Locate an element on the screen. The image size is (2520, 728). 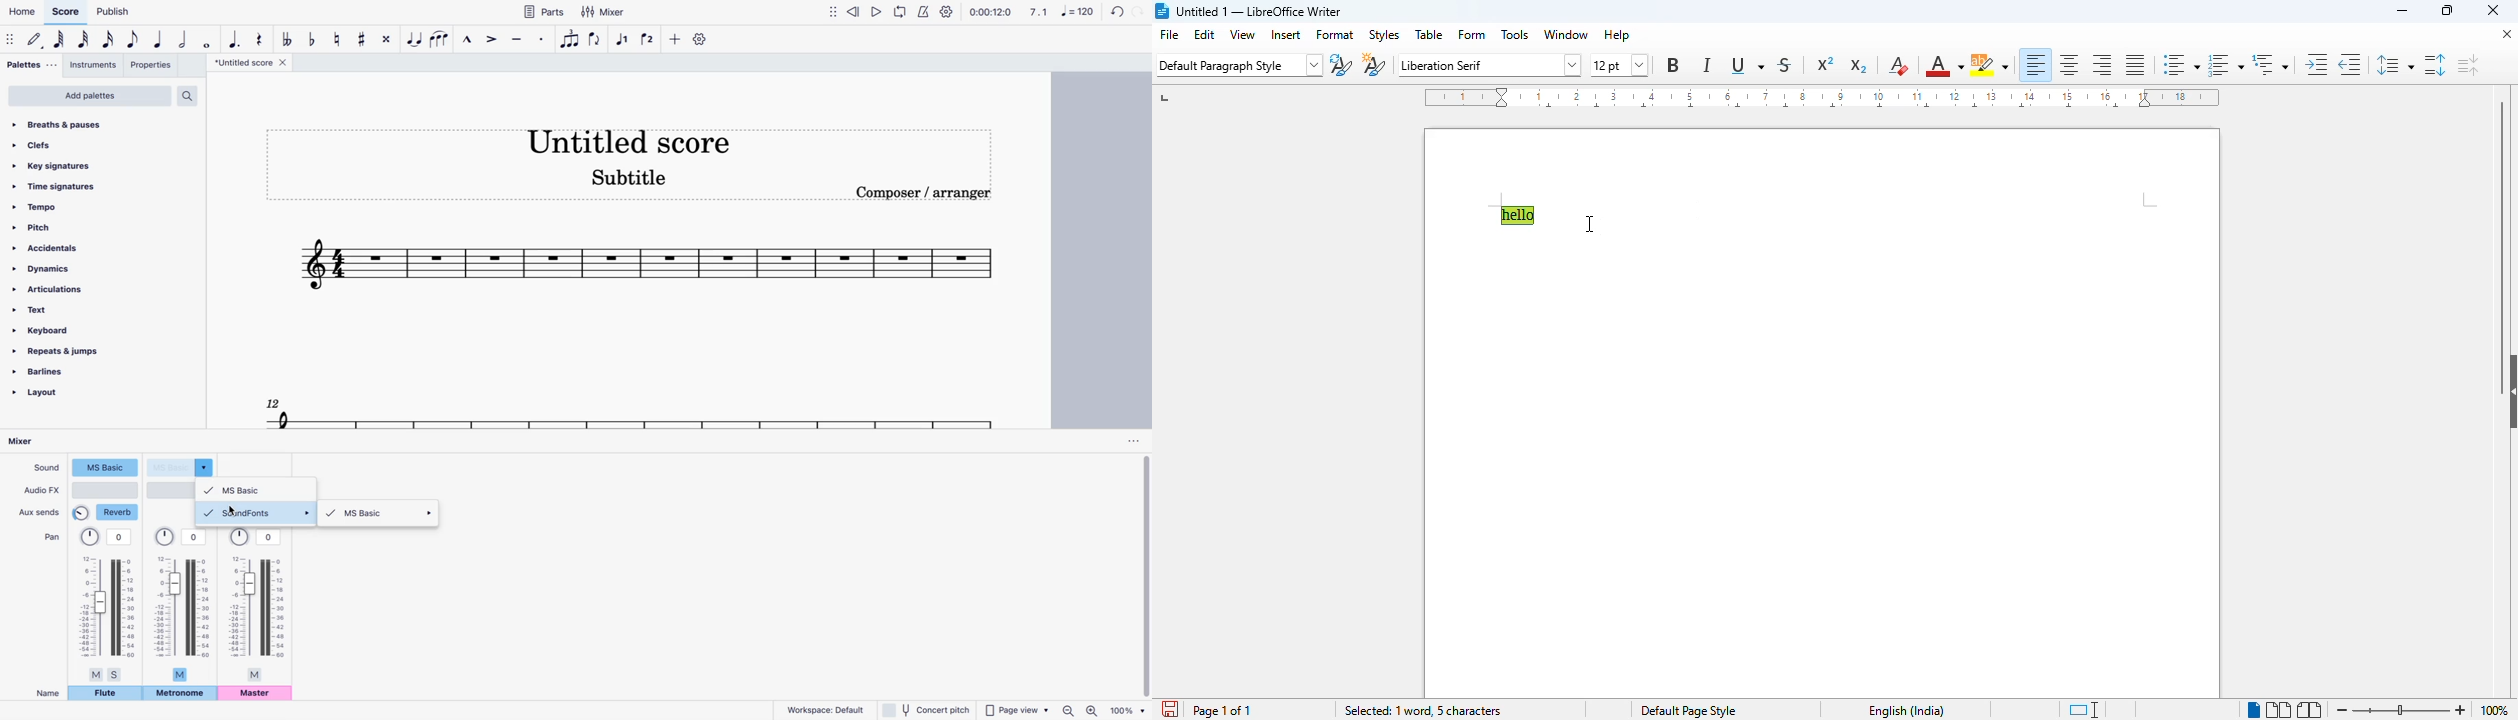
toggle unordered list is located at coordinates (2181, 64).